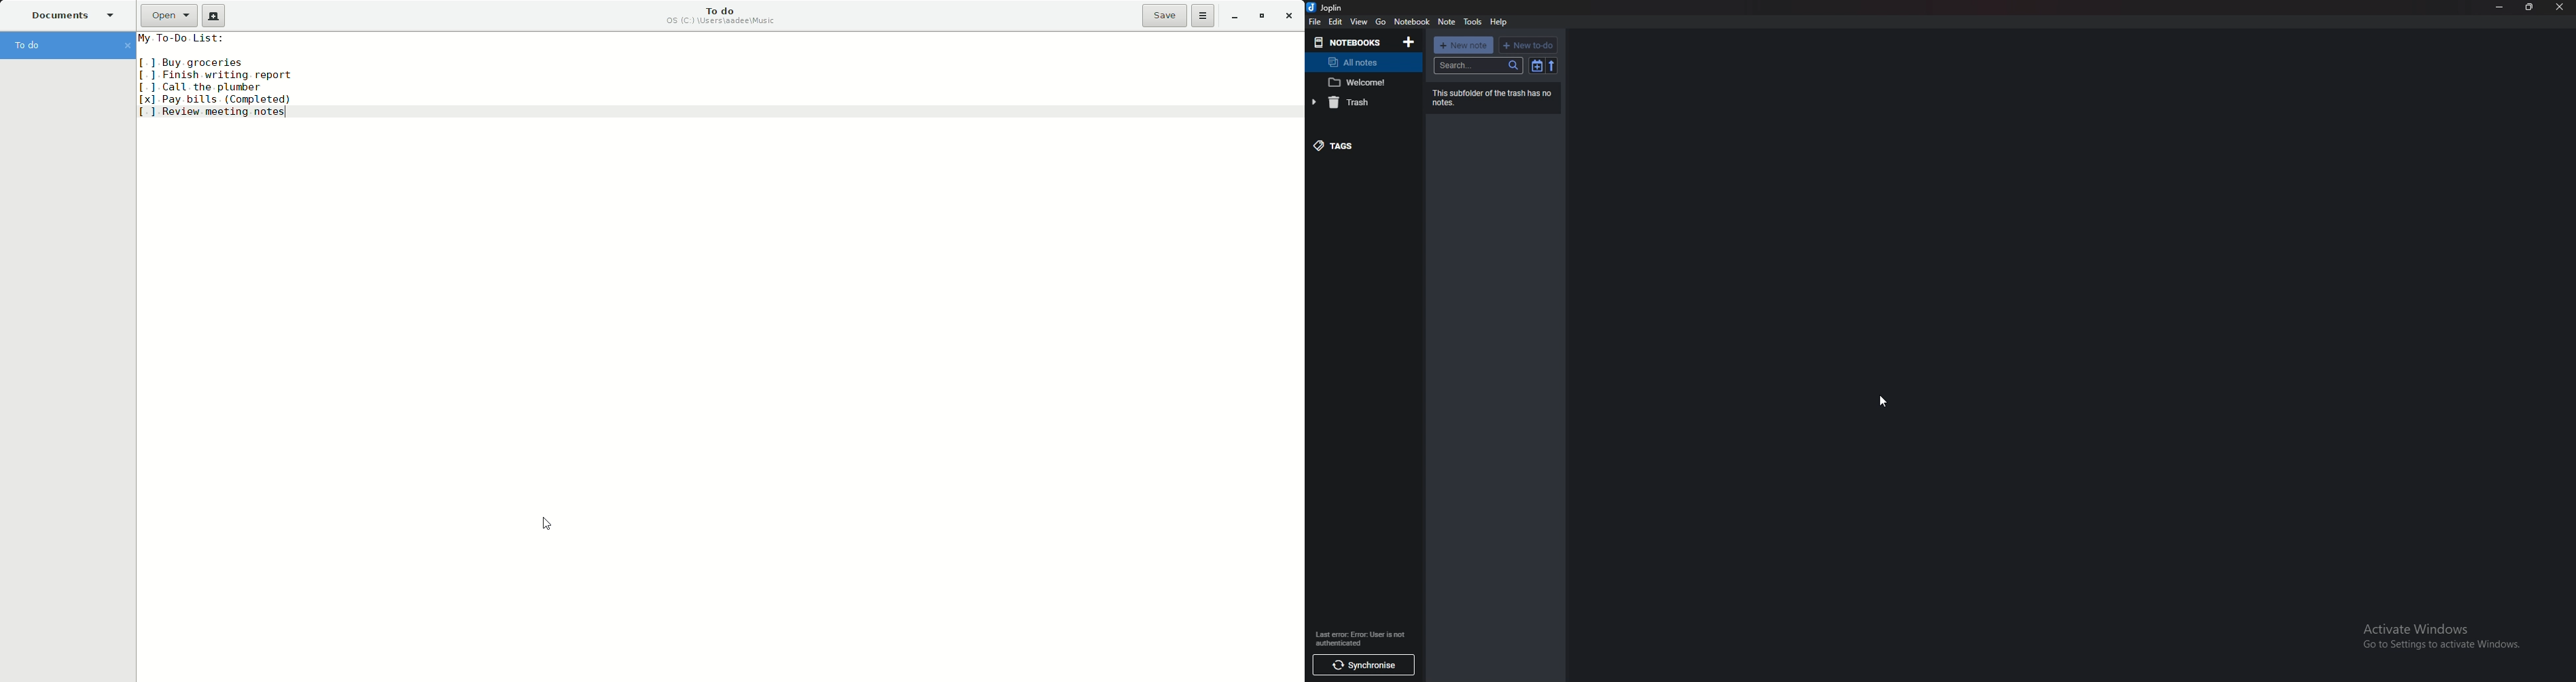  Describe the element at coordinates (1362, 146) in the screenshot. I see `tags` at that location.